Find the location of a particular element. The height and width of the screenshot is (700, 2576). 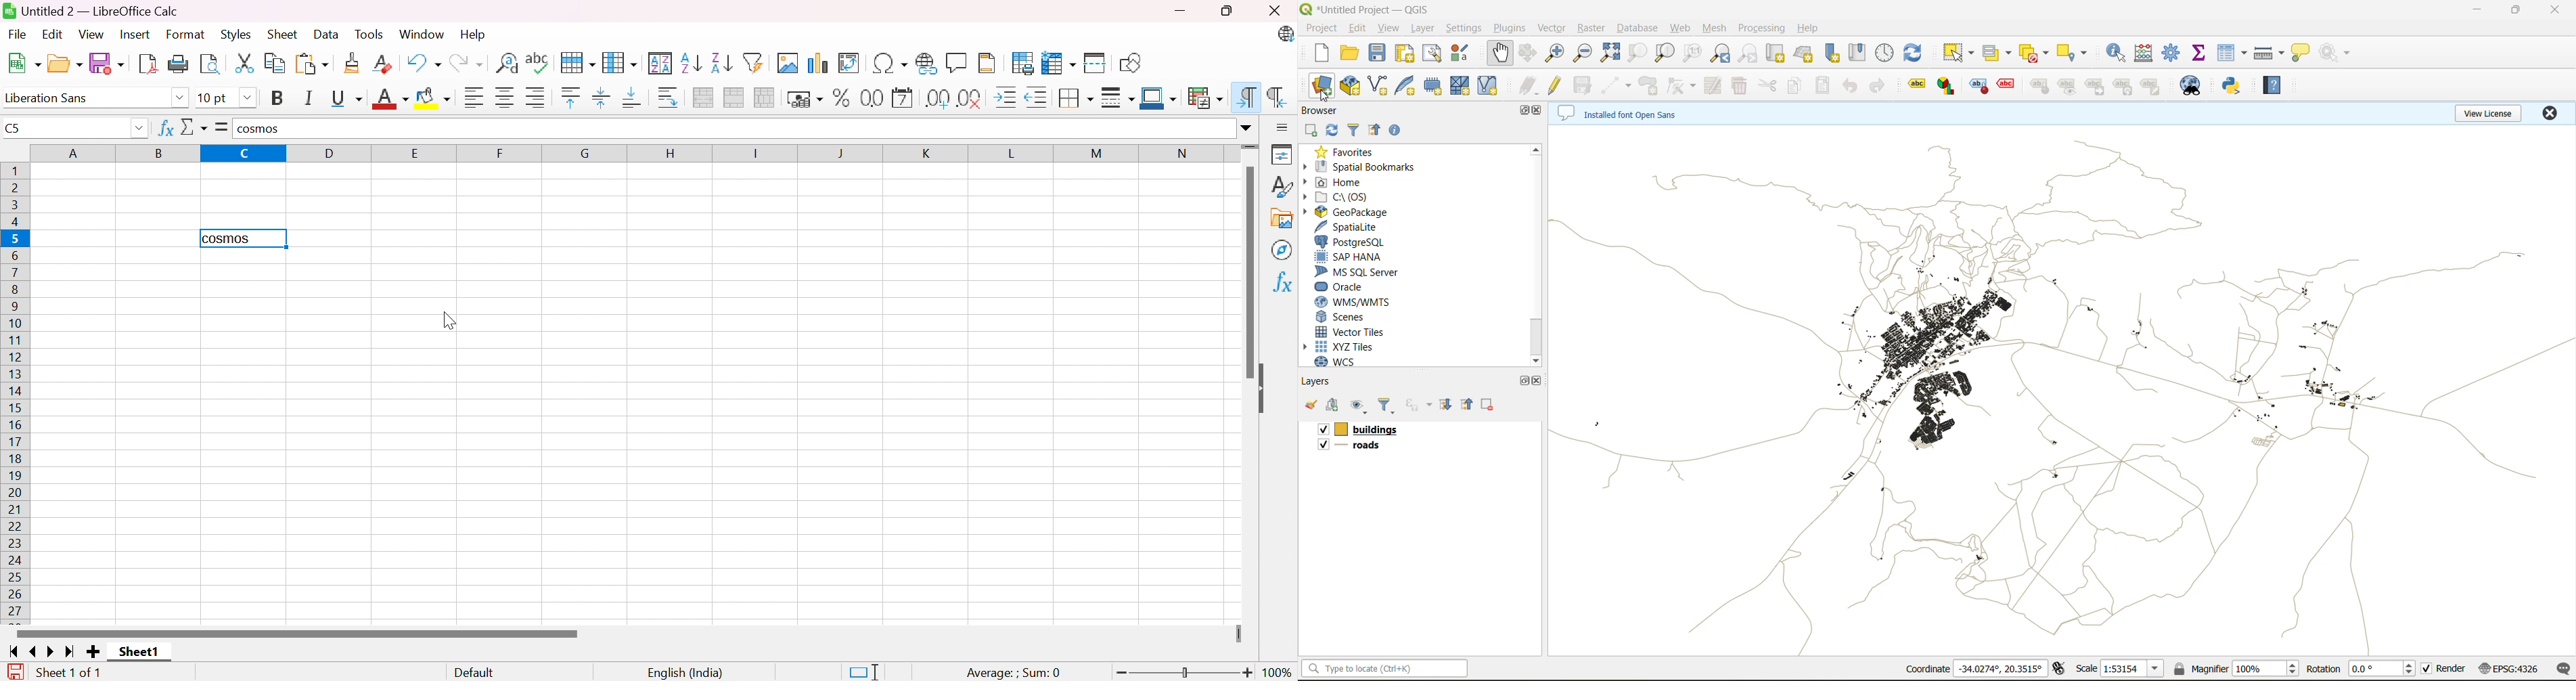

Clear Direct Formatting is located at coordinates (383, 64).